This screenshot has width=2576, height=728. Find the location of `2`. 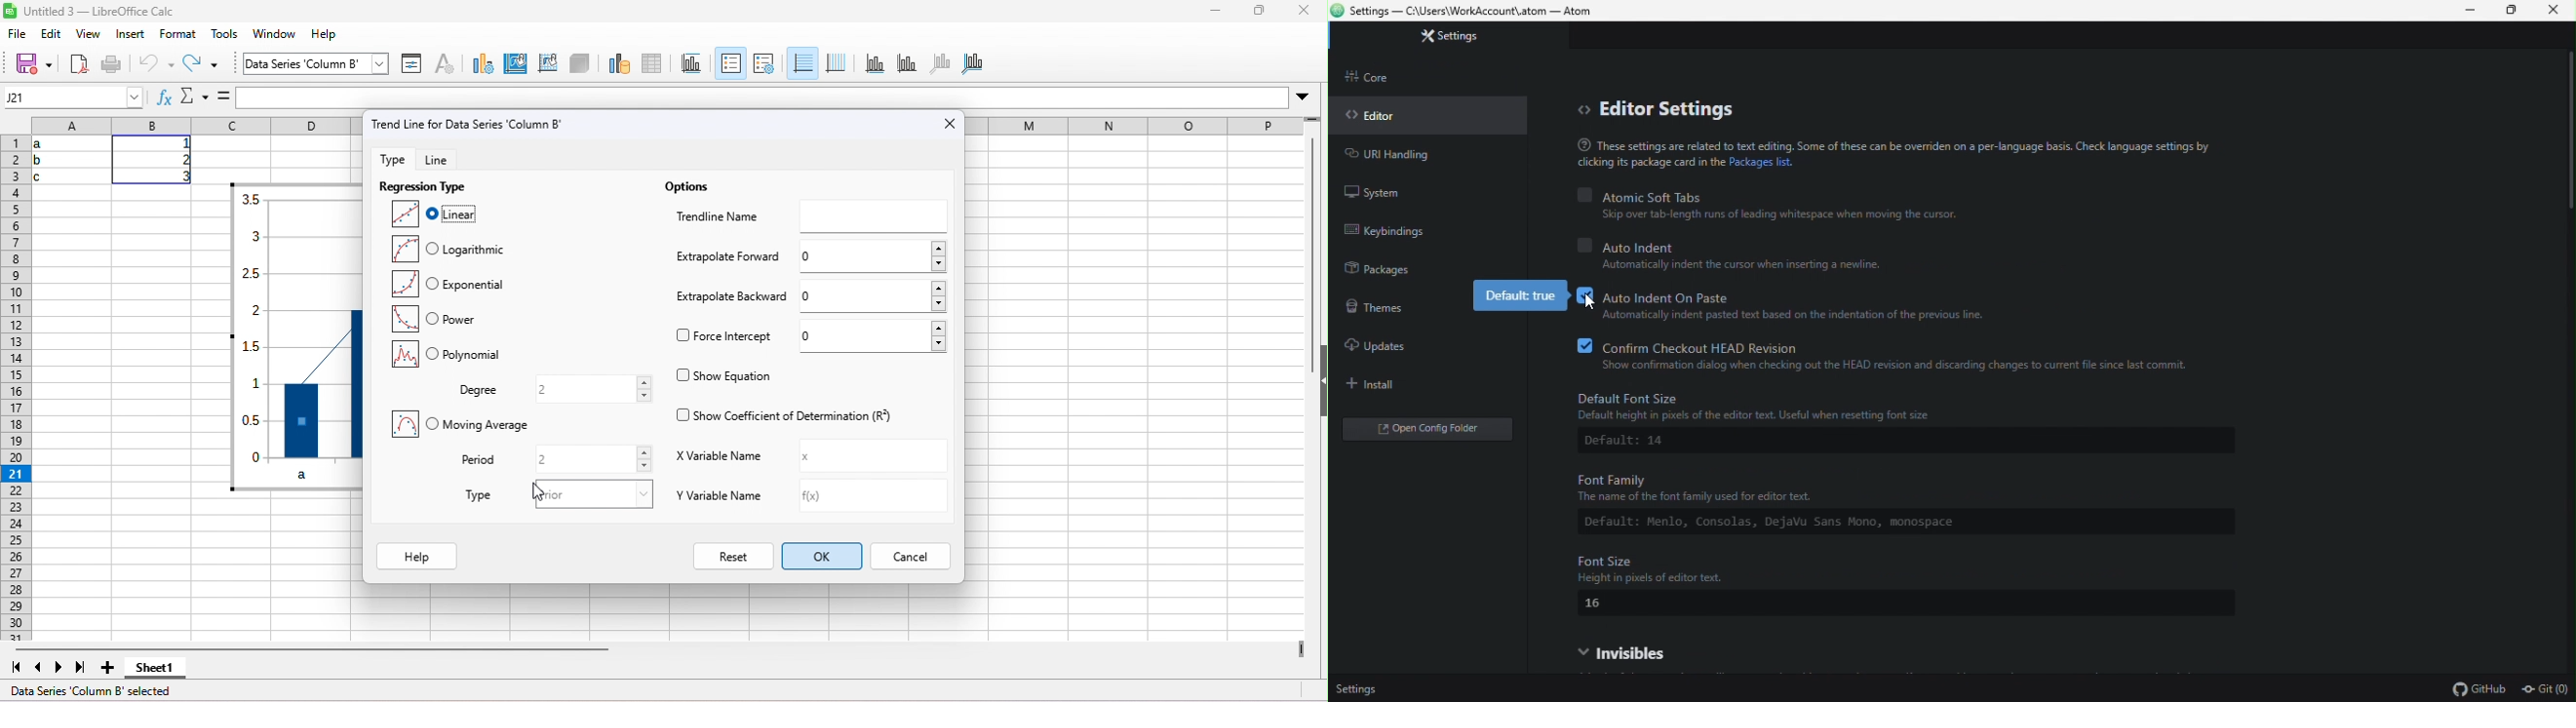

2 is located at coordinates (590, 459).